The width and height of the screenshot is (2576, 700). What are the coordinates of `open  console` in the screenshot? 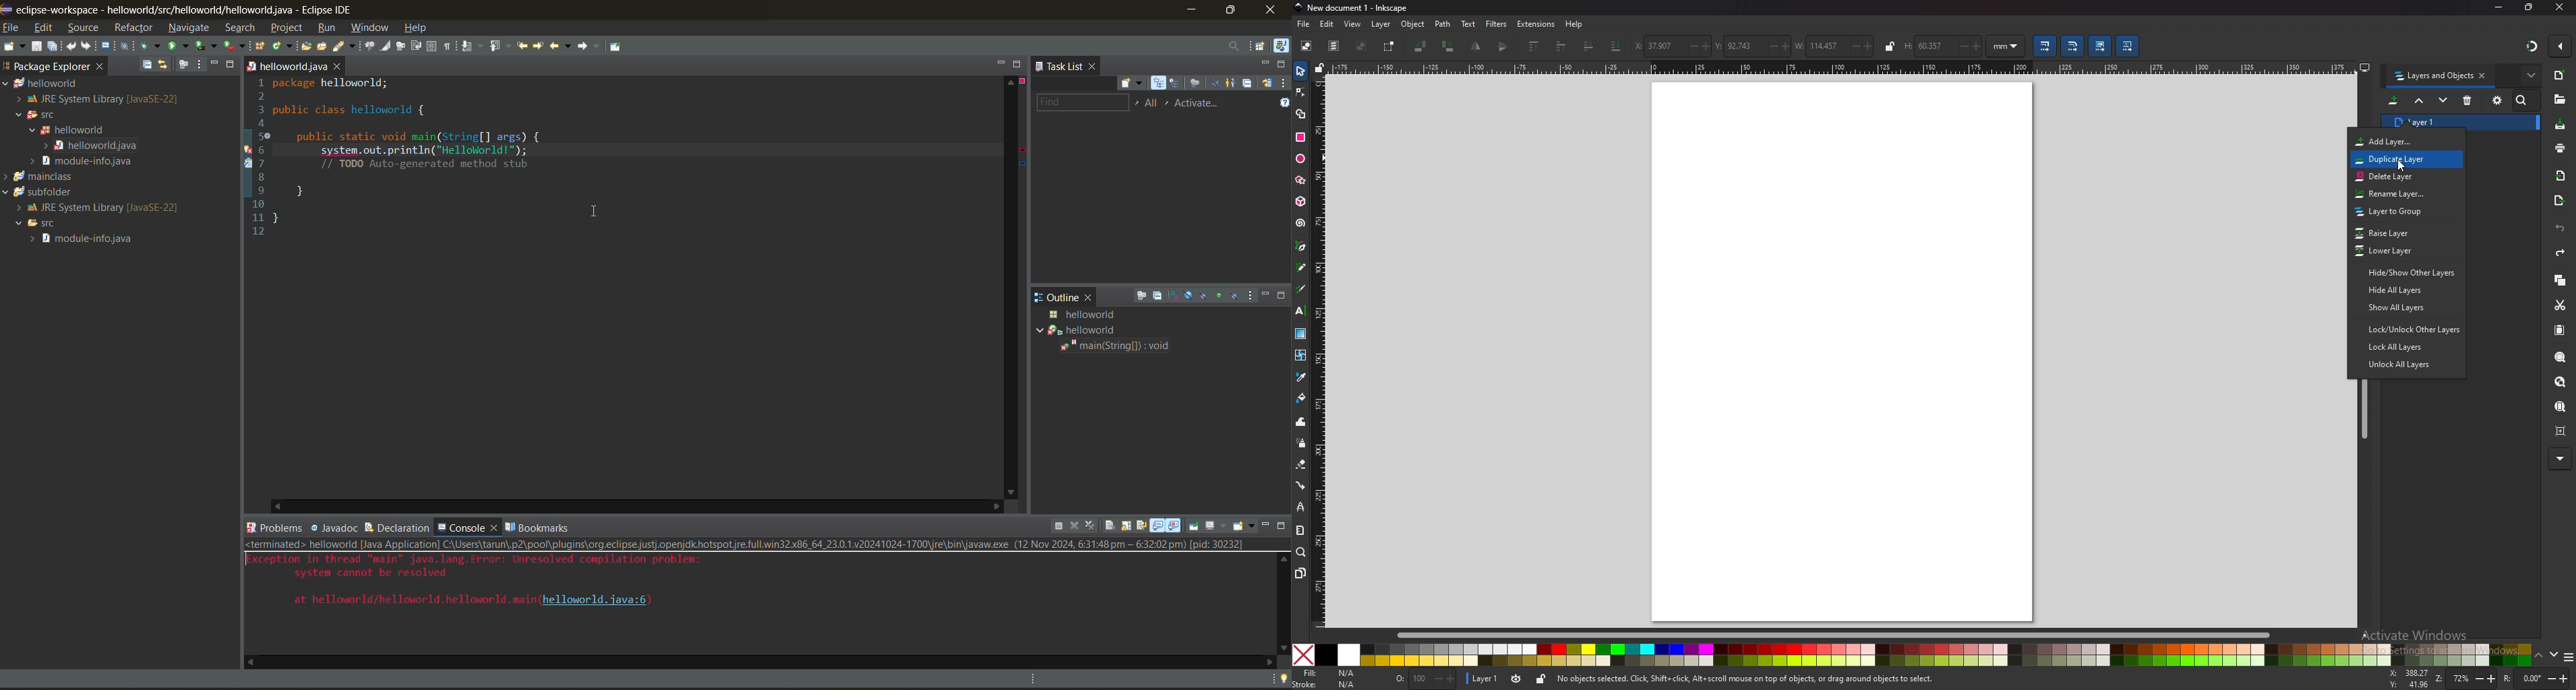 It's located at (1245, 524).